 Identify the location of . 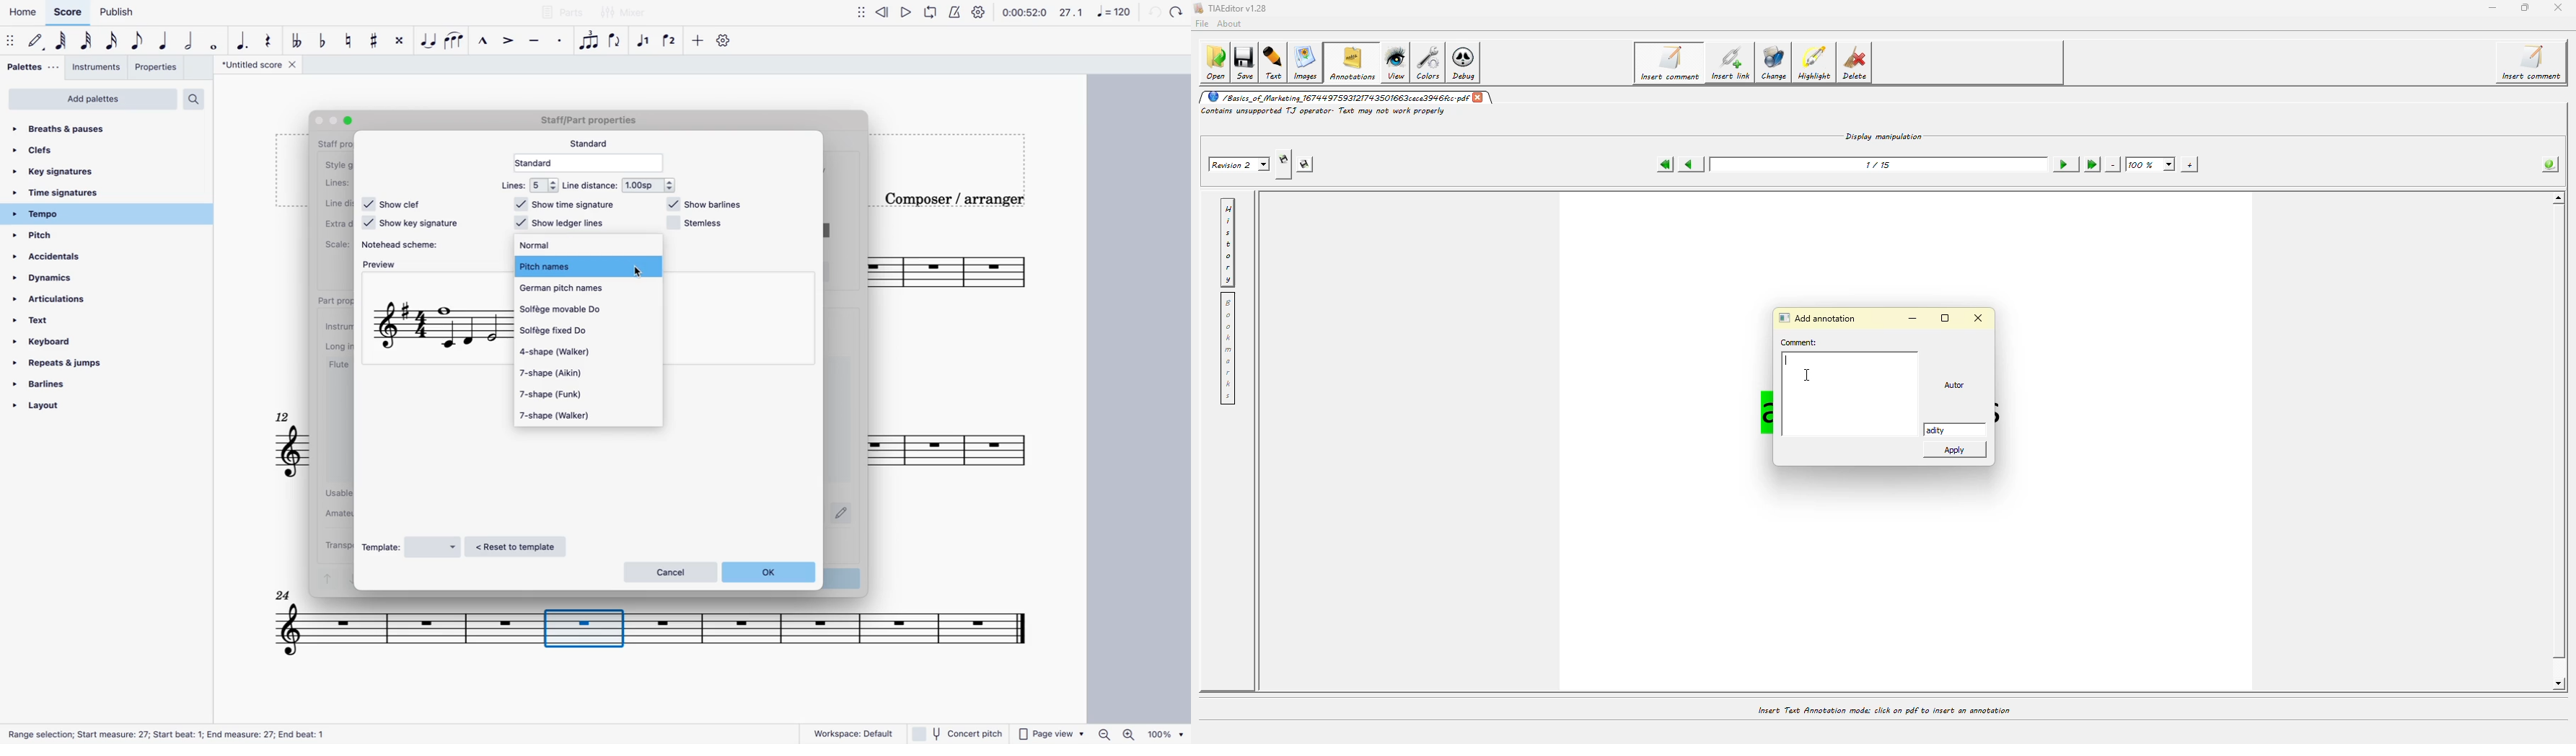
(173, 734).